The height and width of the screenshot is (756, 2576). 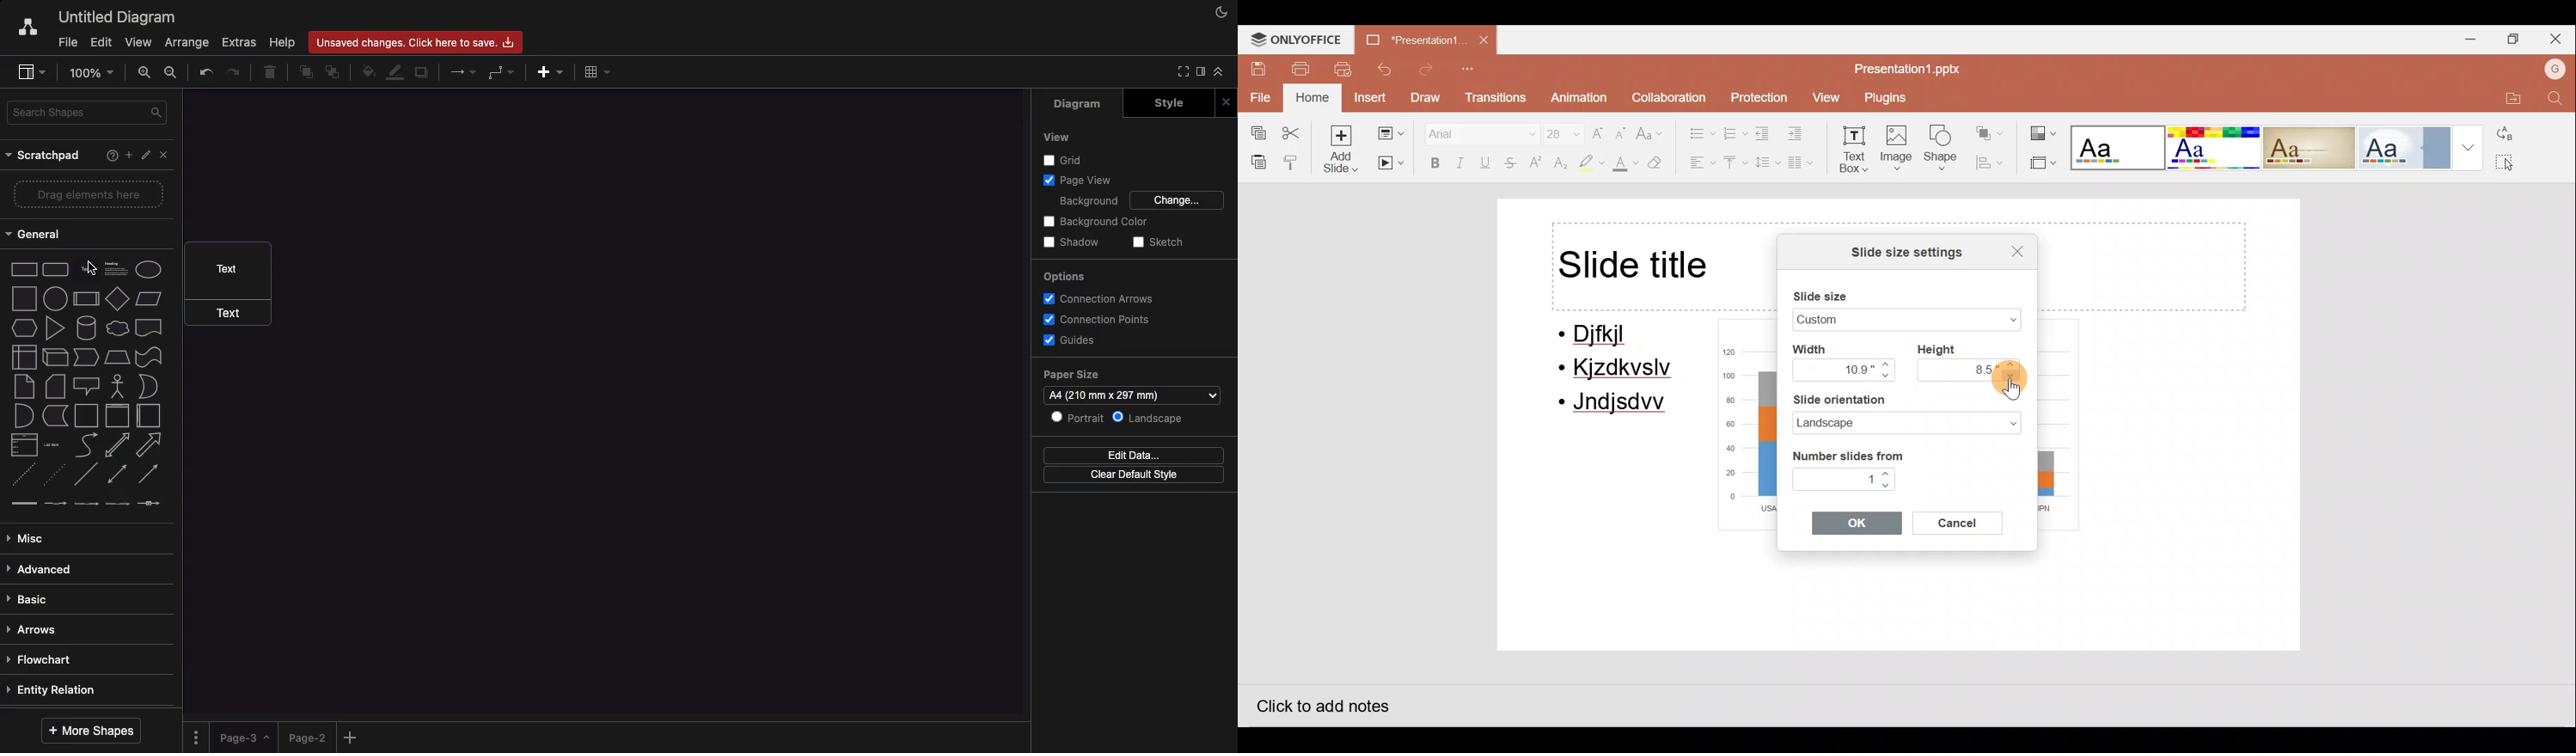 I want to click on connector with label, so click(x=55, y=505).